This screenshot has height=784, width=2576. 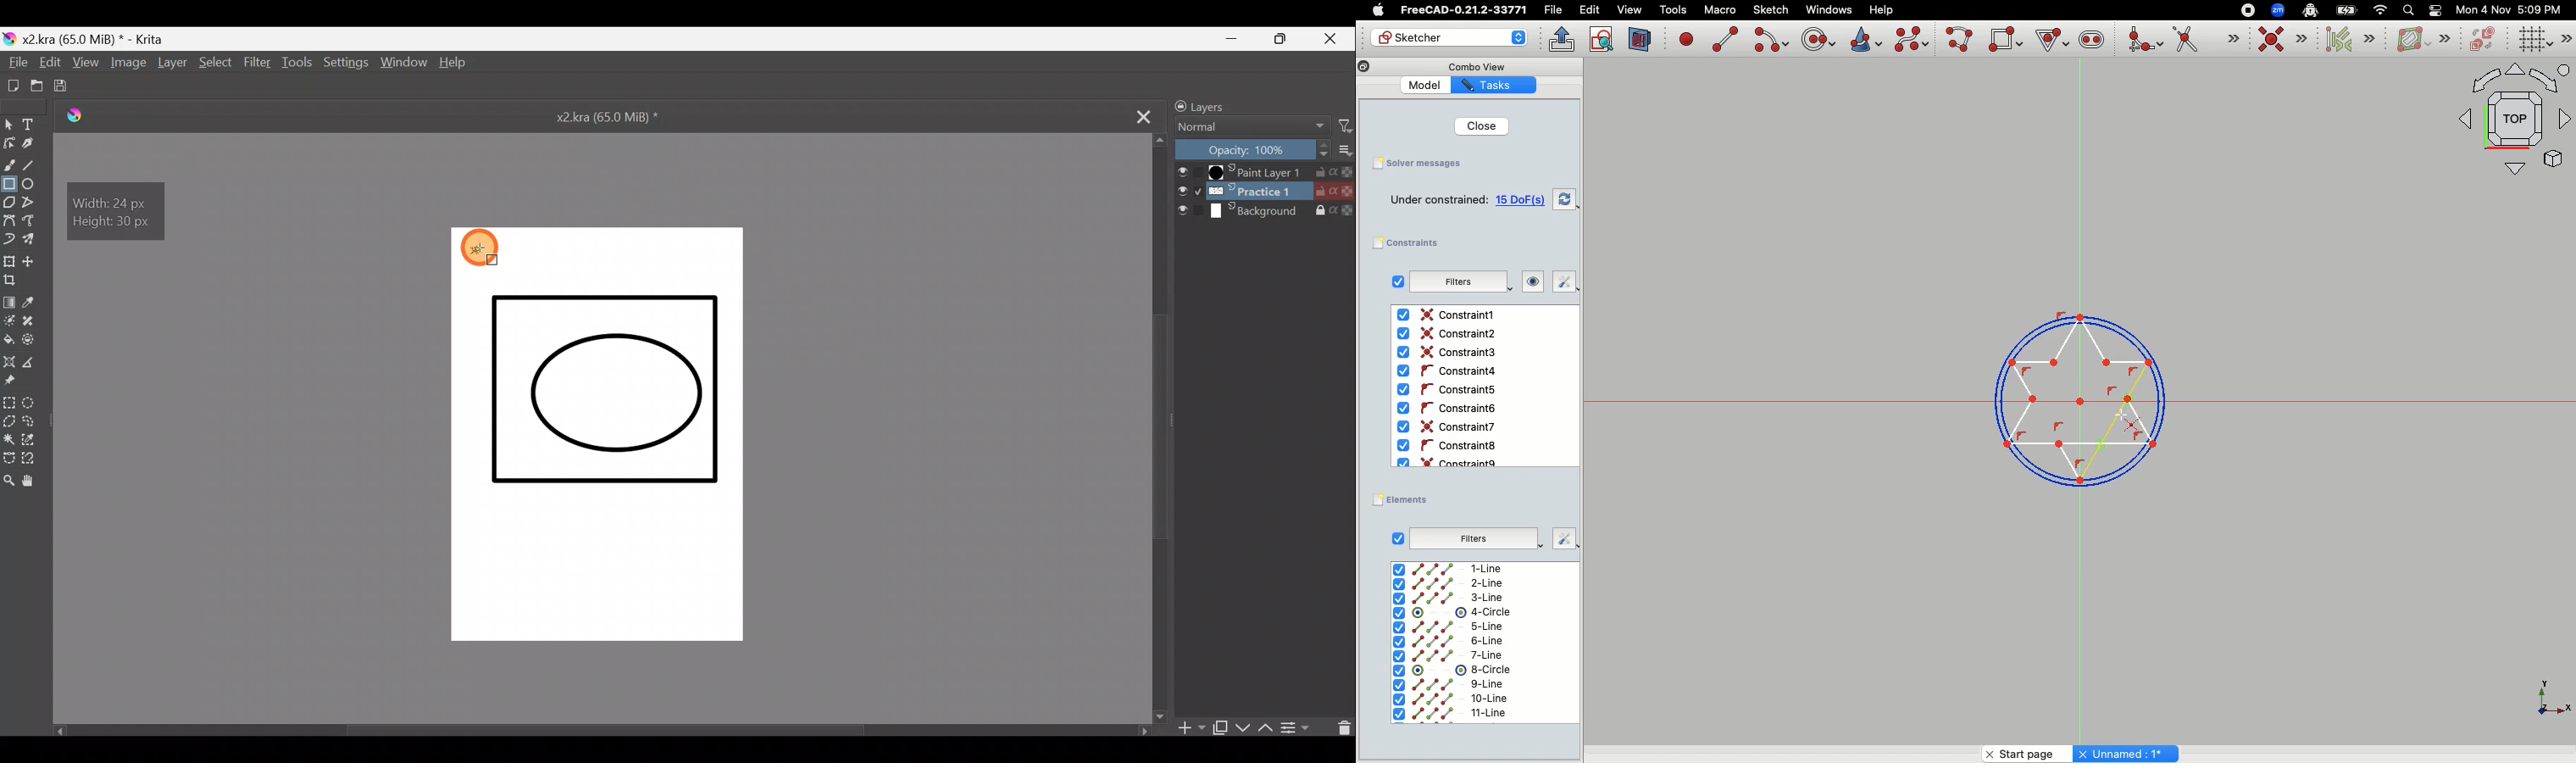 What do you see at coordinates (9, 219) in the screenshot?
I see `Bezier curve tool` at bounding box center [9, 219].